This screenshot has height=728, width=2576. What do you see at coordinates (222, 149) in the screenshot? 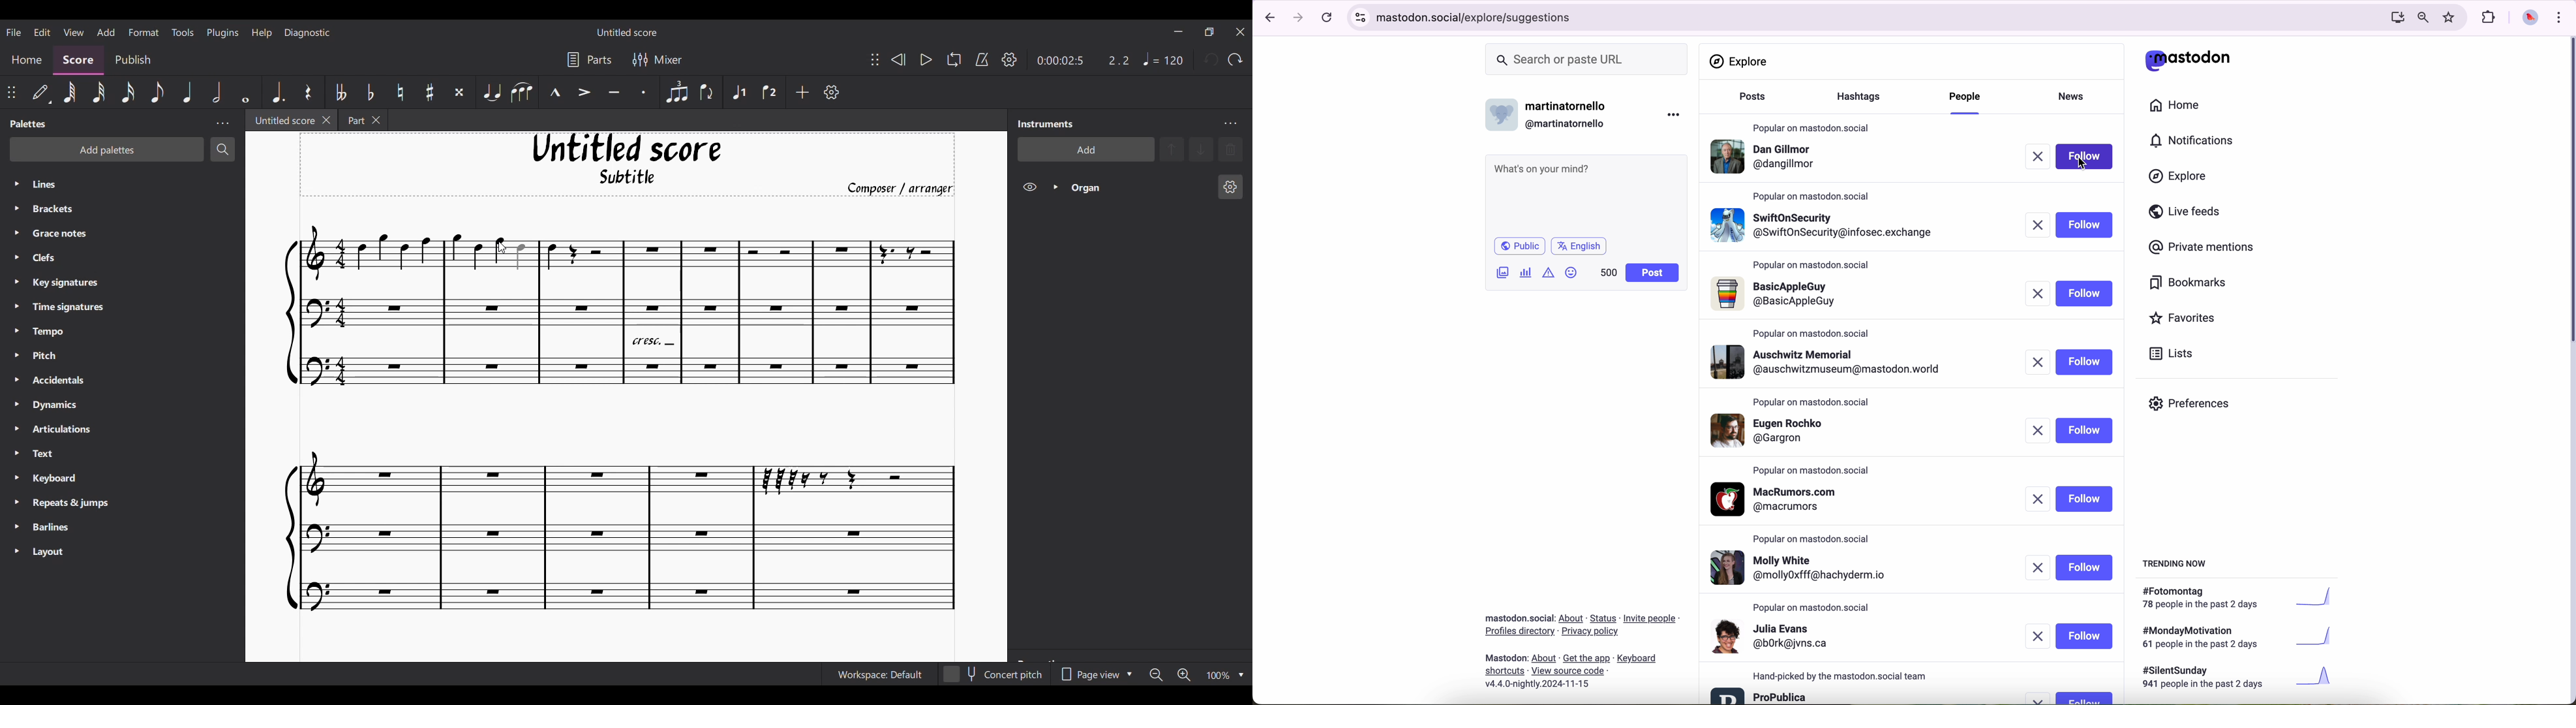
I see `Search palettes` at bounding box center [222, 149].